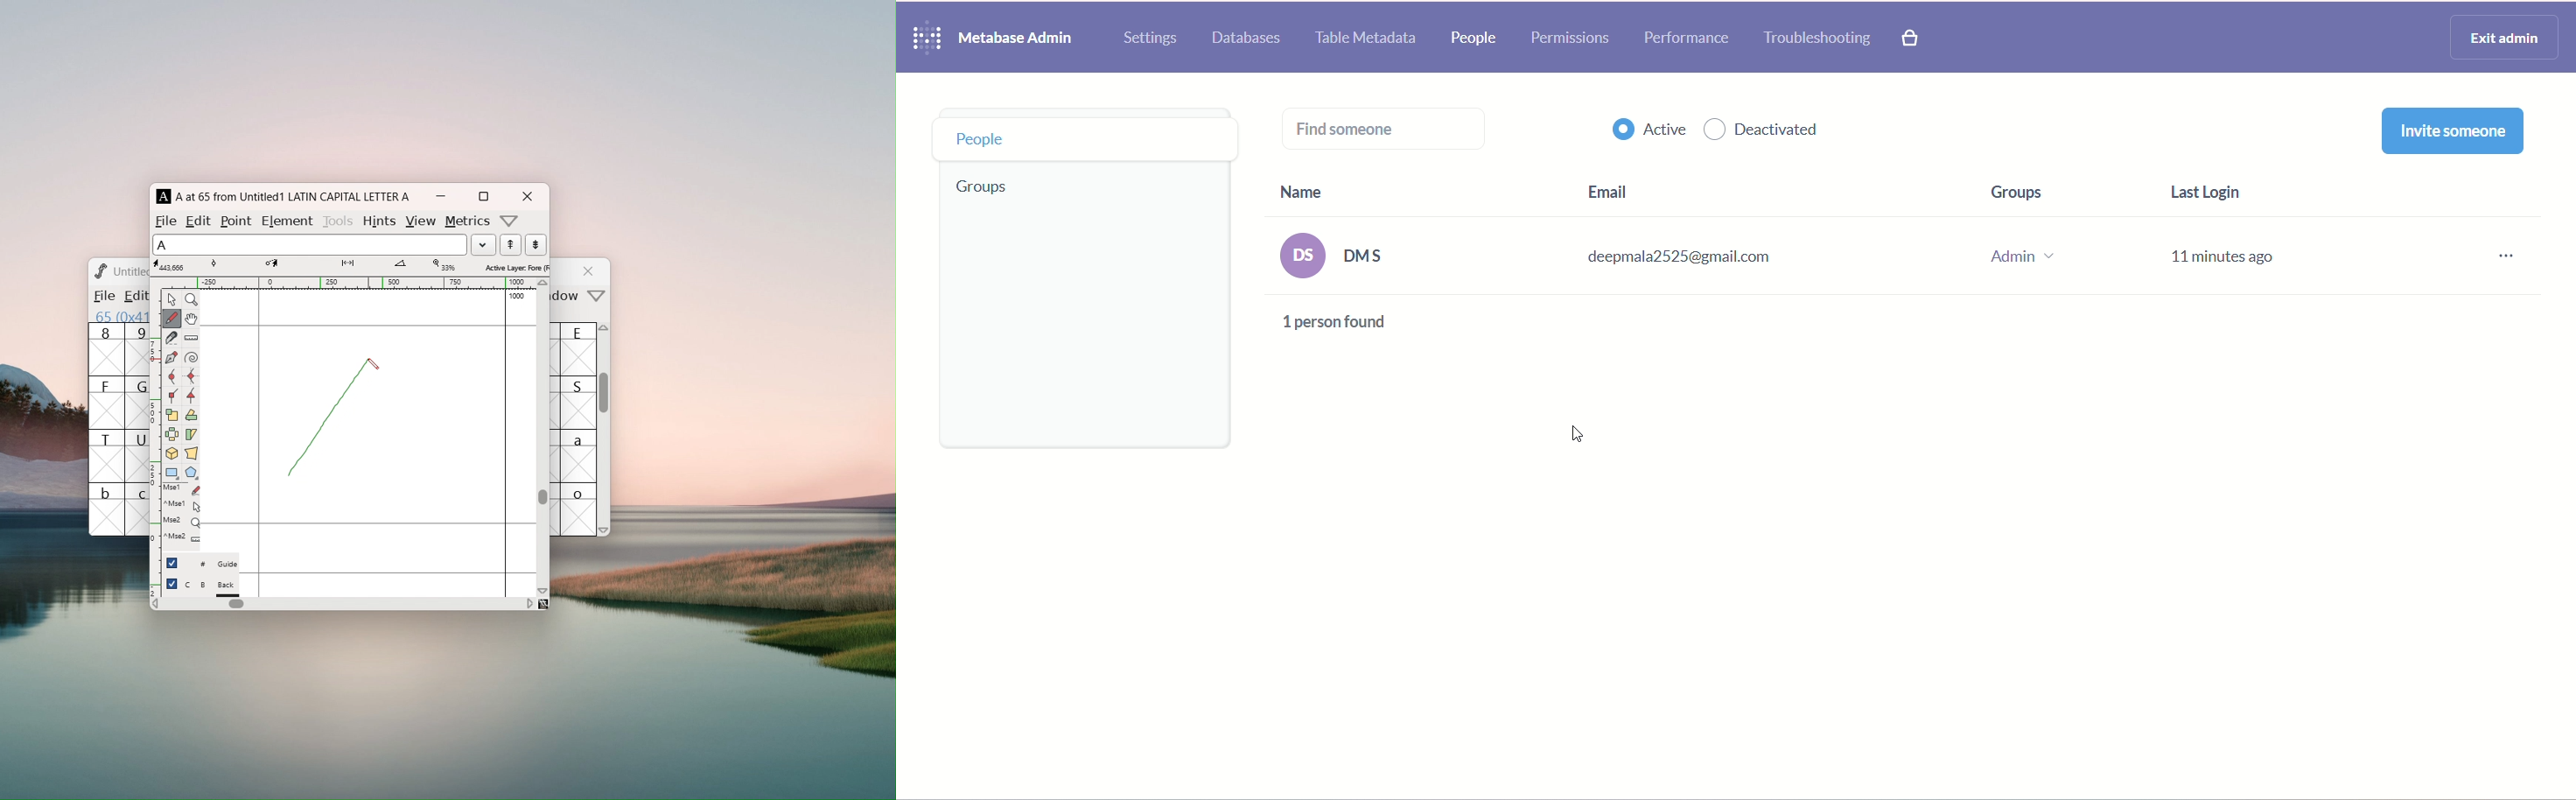  Describe the element at coordinates (348, 266) in the screenshot. I see `distance from starting point` at that location.